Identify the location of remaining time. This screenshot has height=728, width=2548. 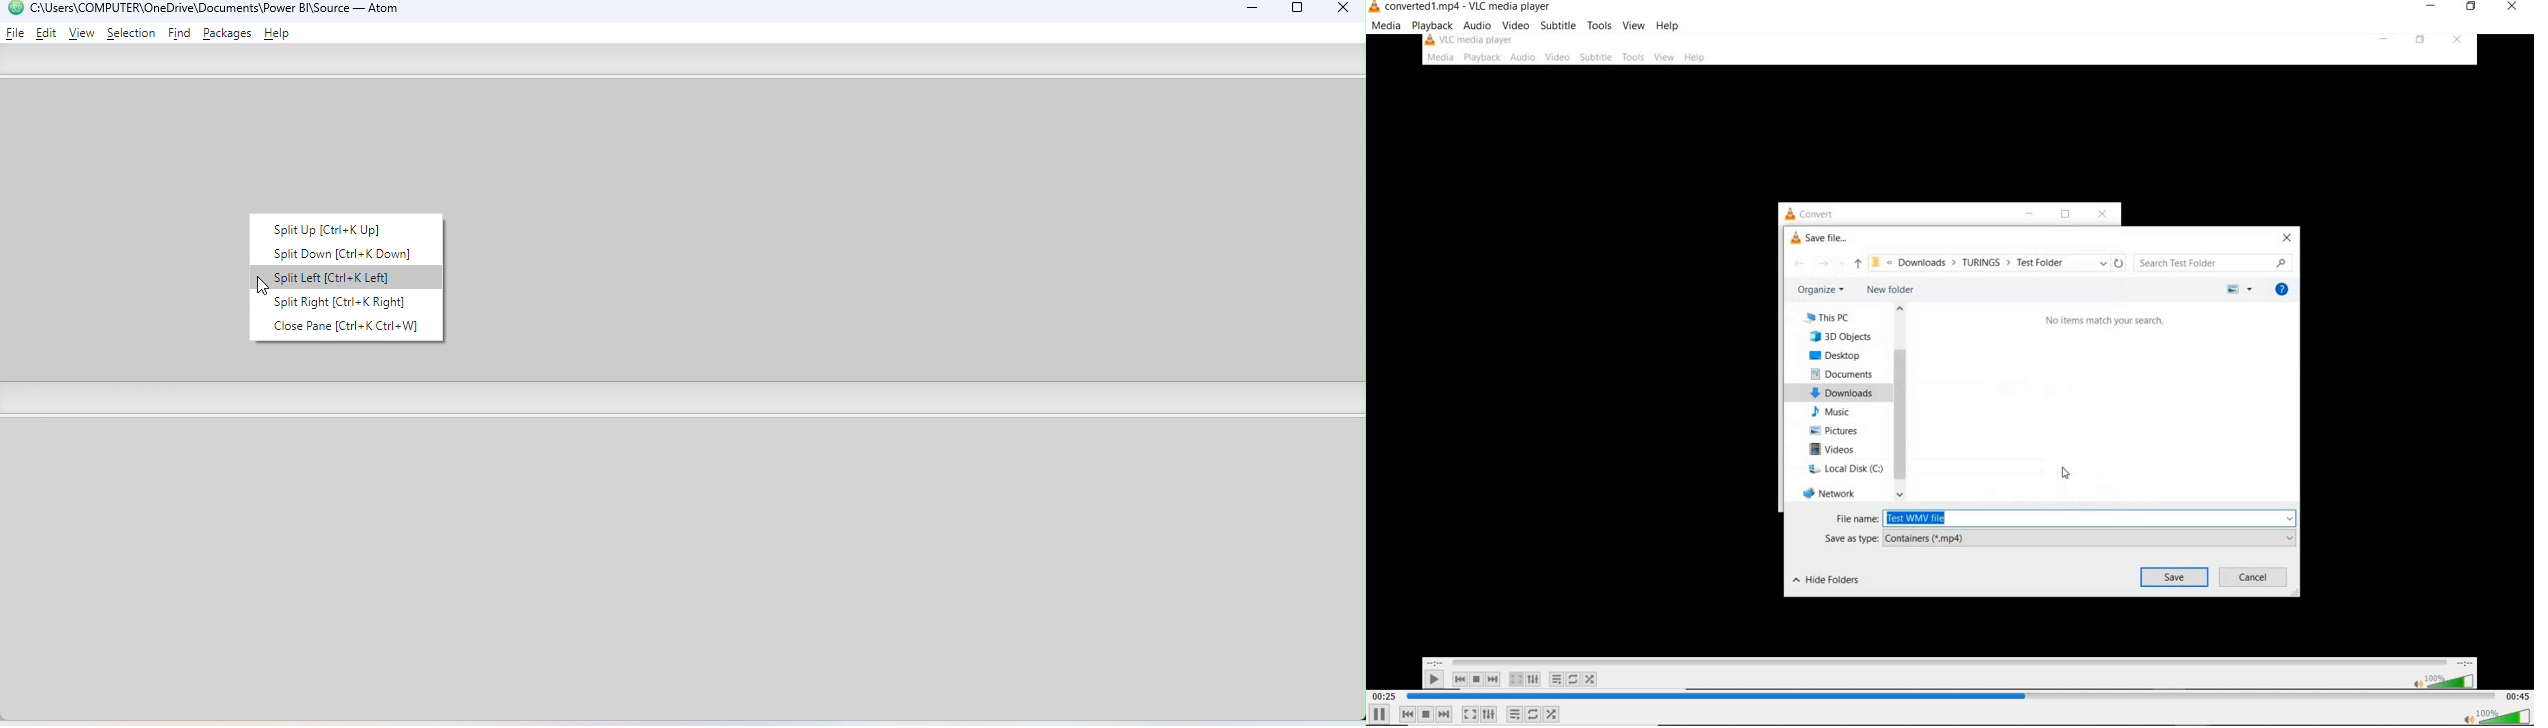
(2516, 697).